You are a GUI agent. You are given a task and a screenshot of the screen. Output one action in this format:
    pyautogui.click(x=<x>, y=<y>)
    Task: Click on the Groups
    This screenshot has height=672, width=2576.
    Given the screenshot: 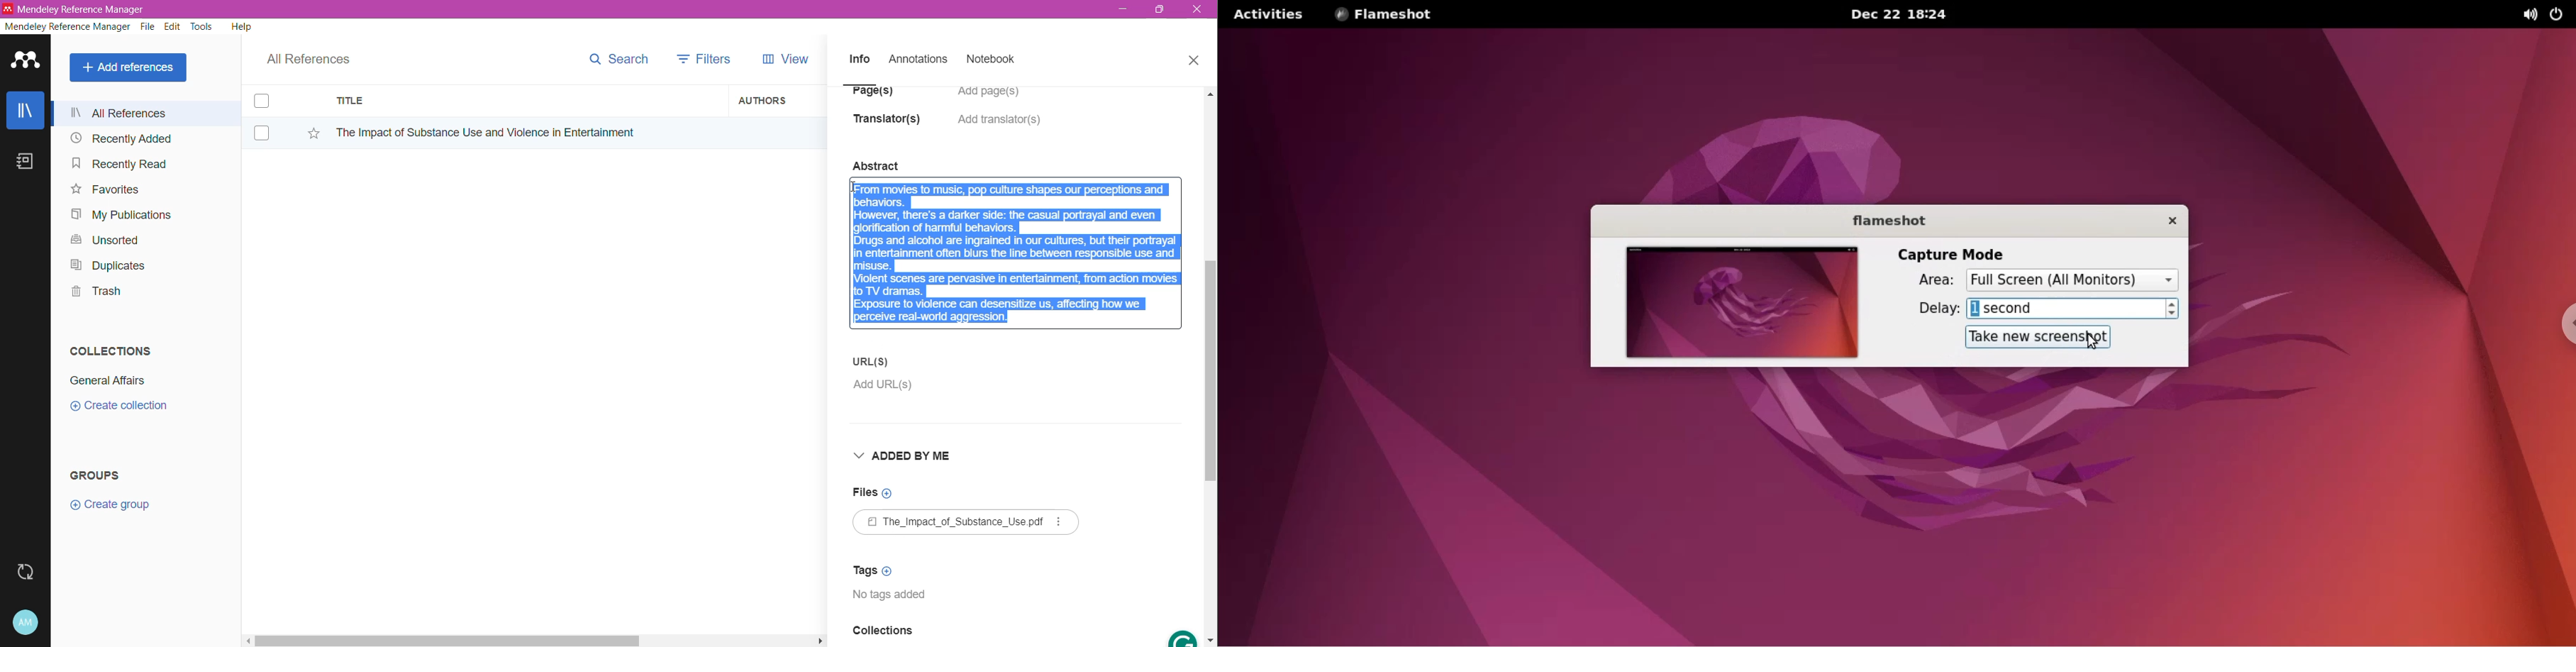 What is the action you would take?
    pyautogui.click(x=100, y=474)
    